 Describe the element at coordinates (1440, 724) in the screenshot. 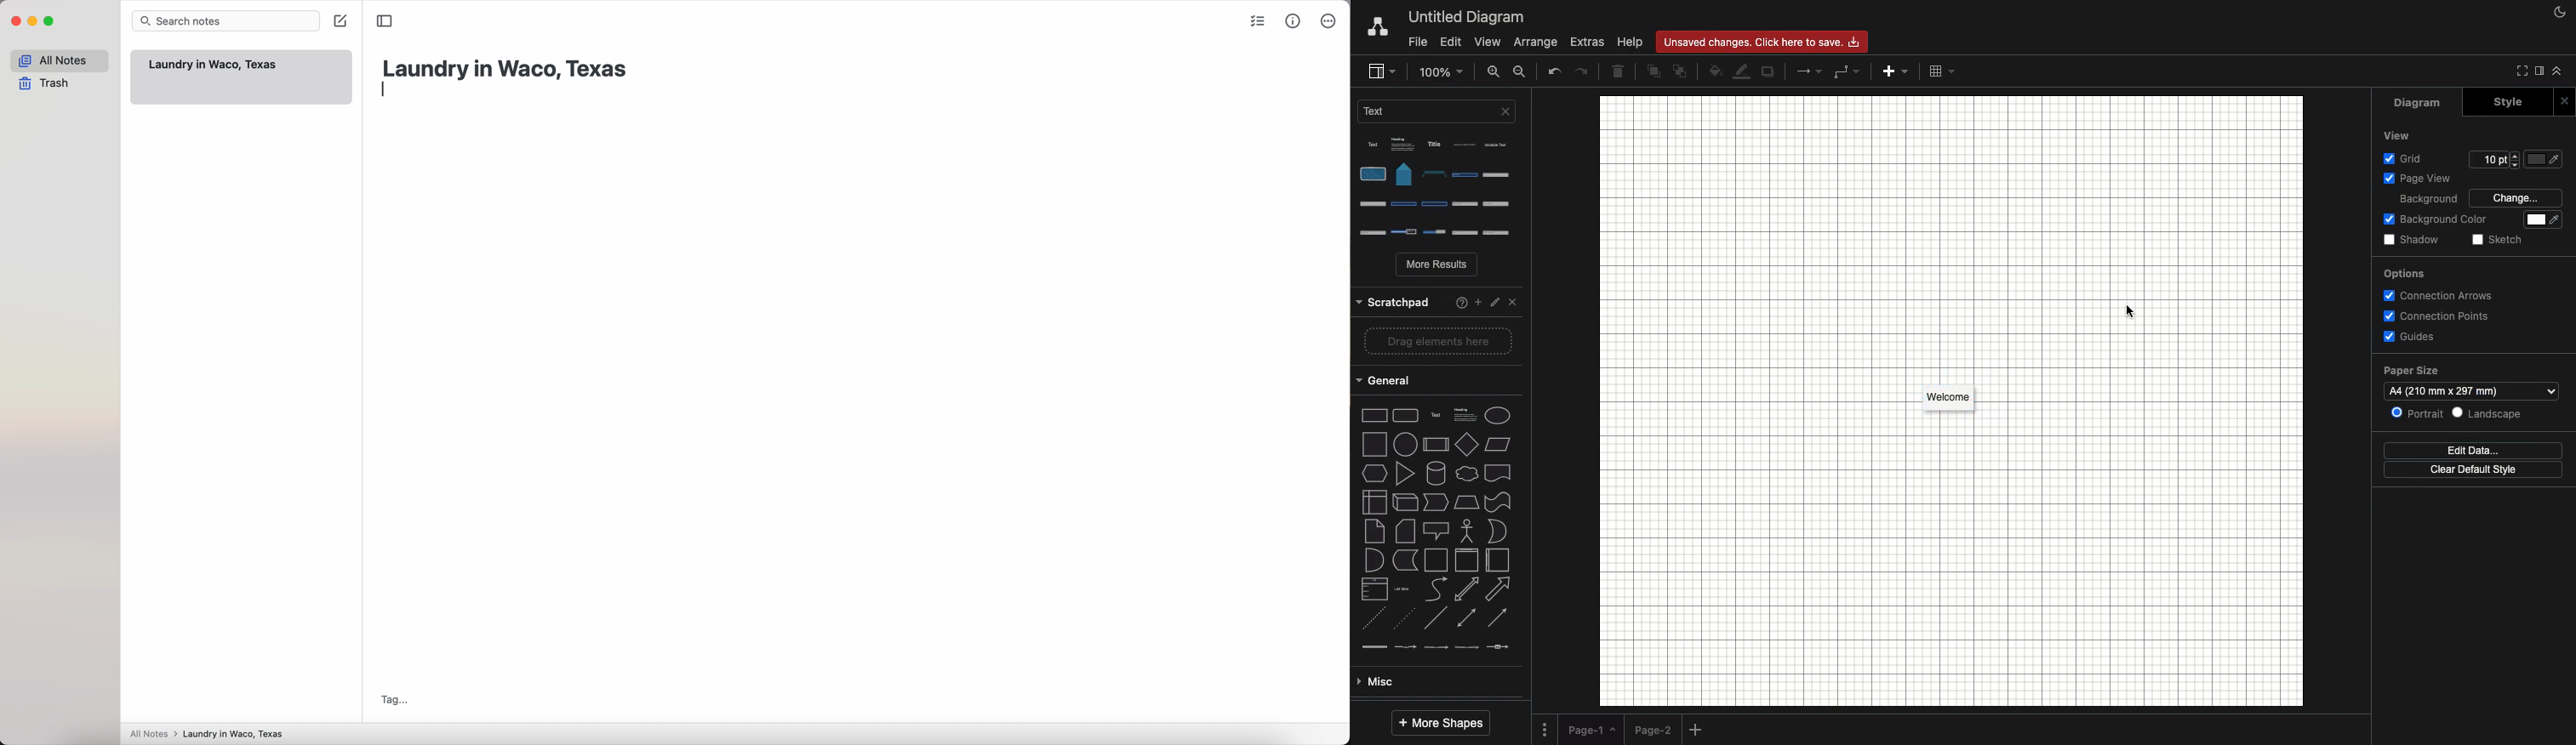

I see `More shapes` at that location.